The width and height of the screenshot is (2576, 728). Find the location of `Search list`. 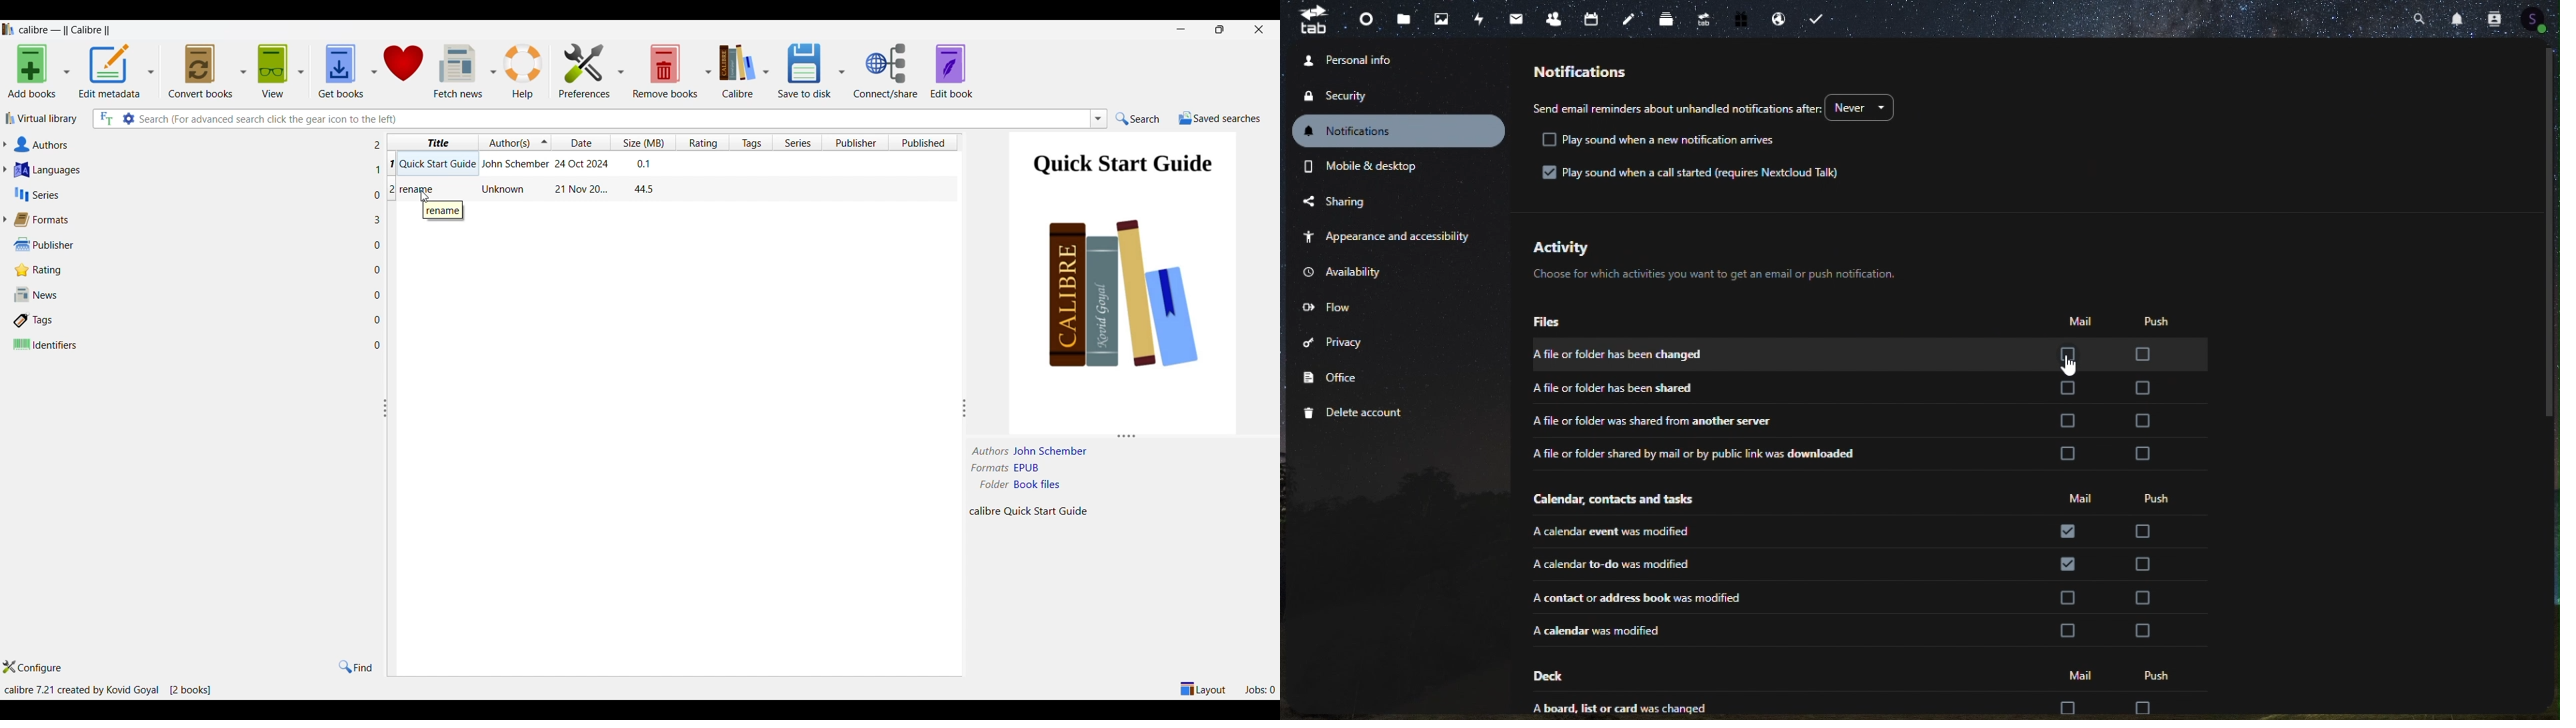

Search list is located at coordinates (1099, 119).